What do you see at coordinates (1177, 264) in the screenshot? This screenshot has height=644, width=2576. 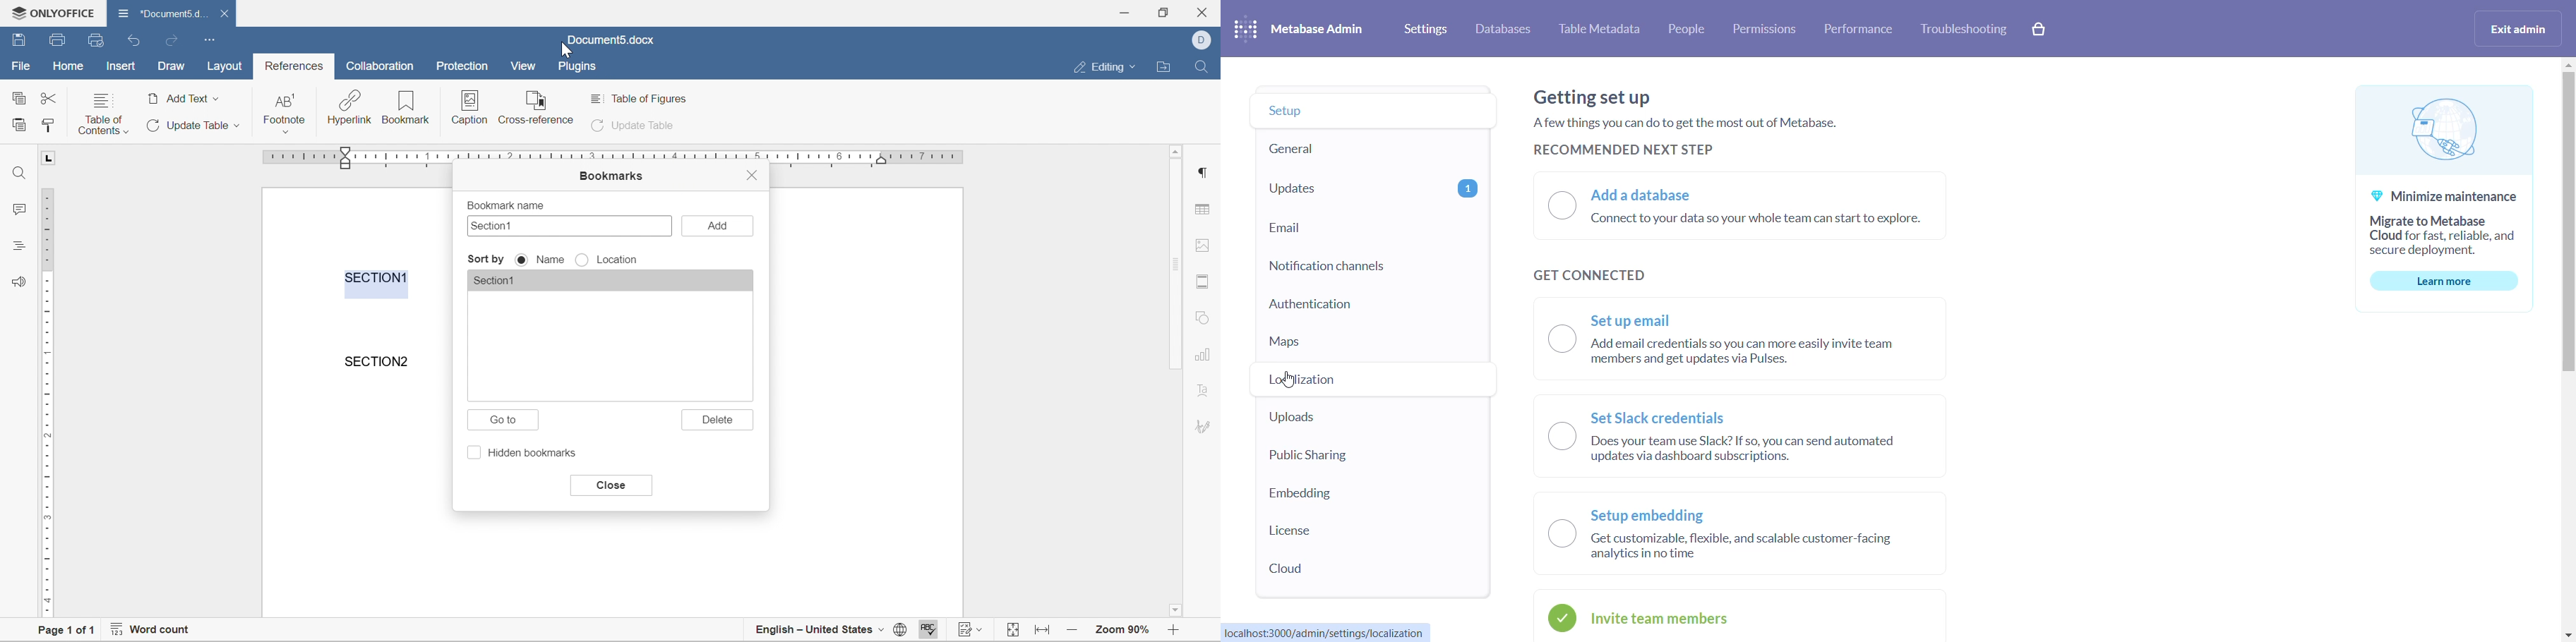 I see `scroll bar` at bounding box center [1177, 264].